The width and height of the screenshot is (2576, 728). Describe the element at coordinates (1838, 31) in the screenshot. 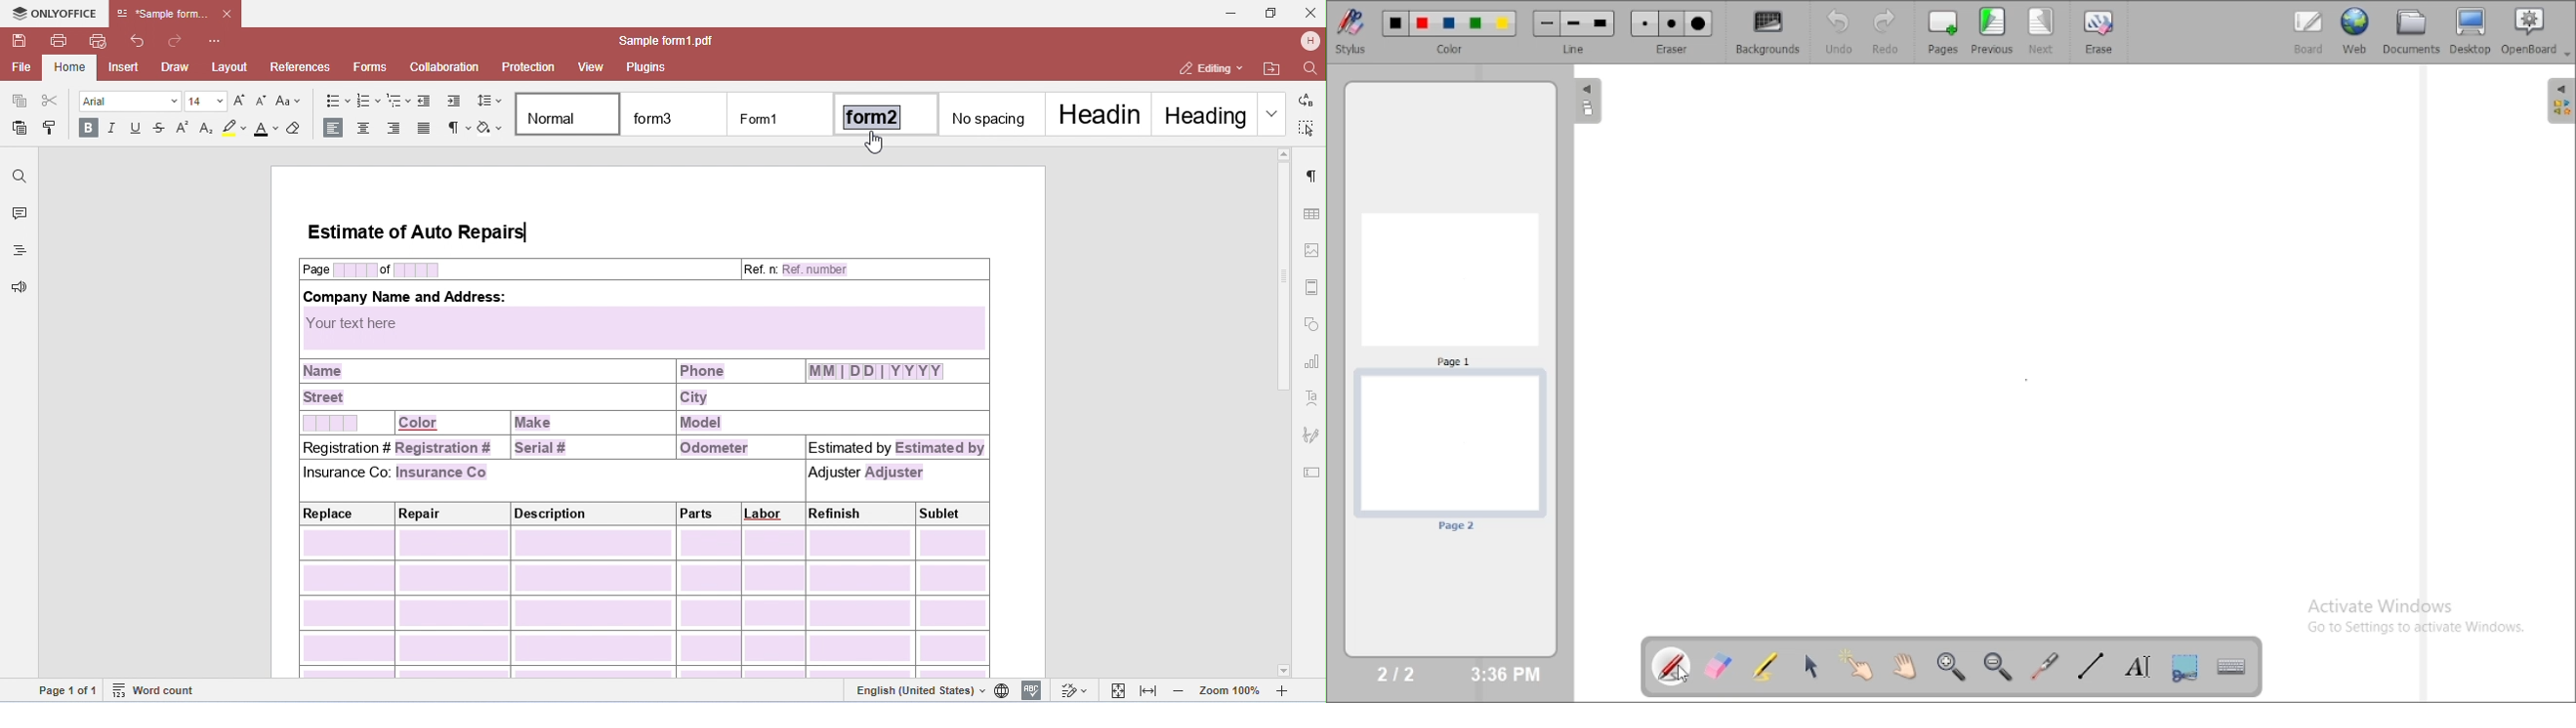

I see `undo` at that location.